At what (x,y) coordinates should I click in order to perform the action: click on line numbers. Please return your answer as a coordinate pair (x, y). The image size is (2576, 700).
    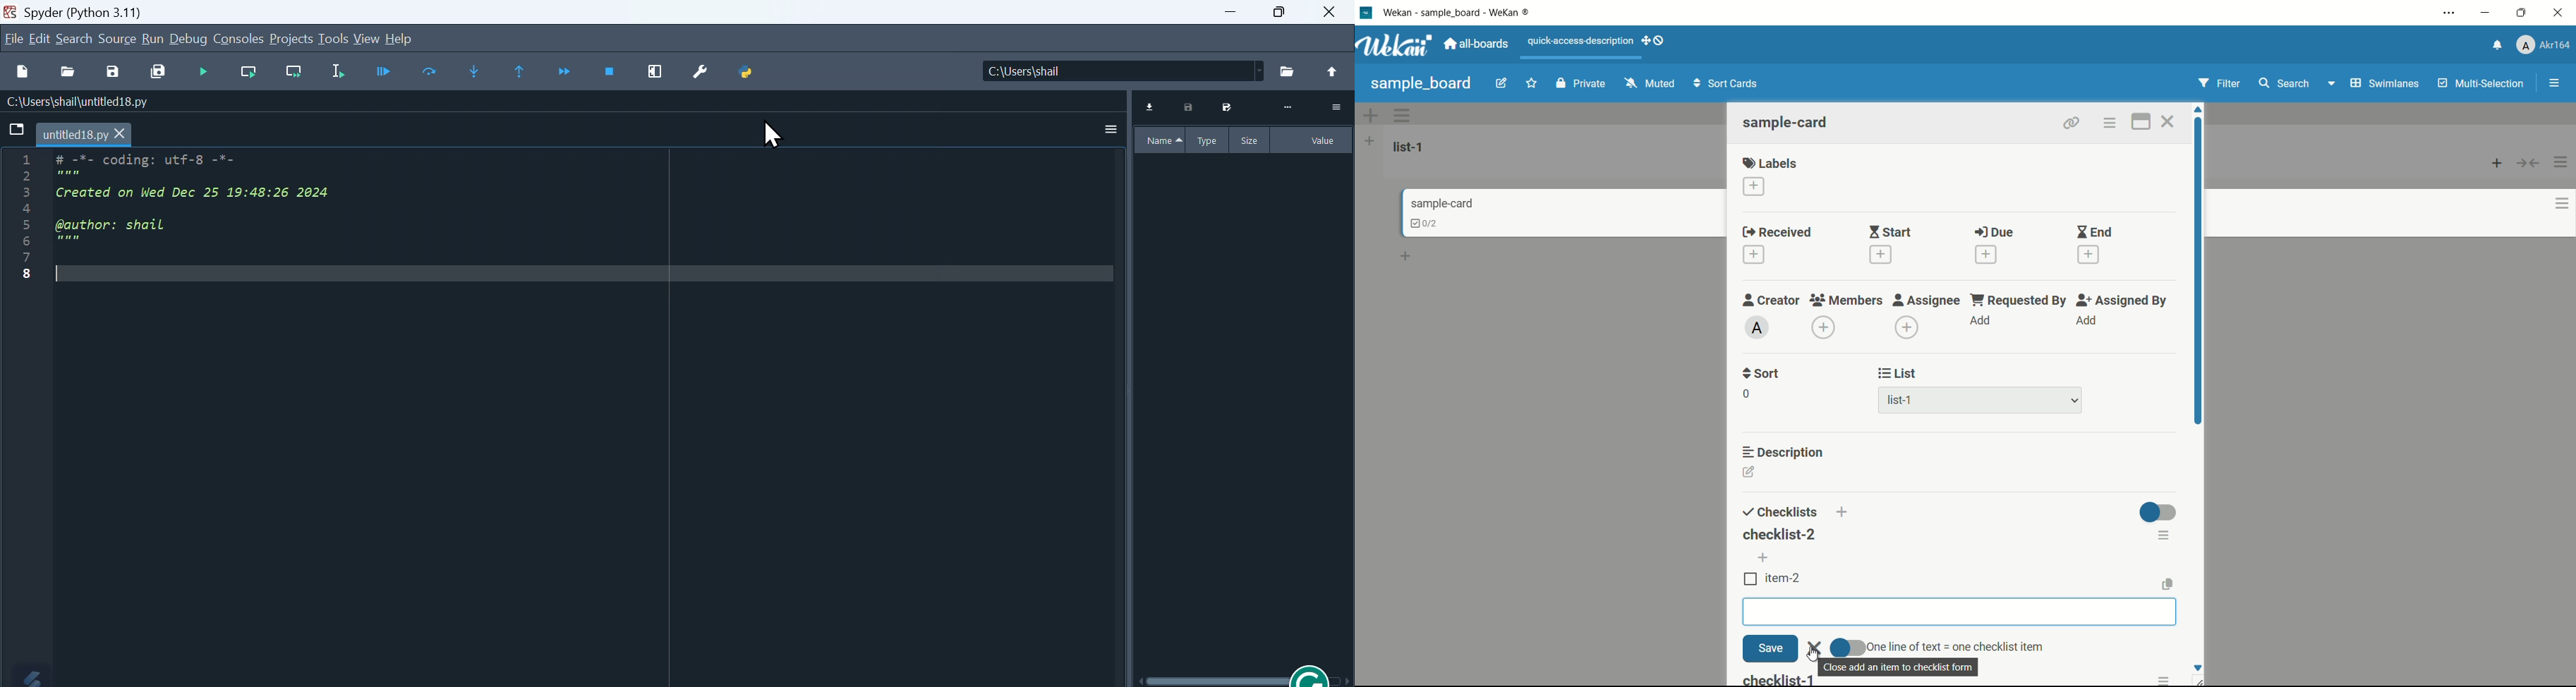
    Looking at the image, I should click on (24, 218).